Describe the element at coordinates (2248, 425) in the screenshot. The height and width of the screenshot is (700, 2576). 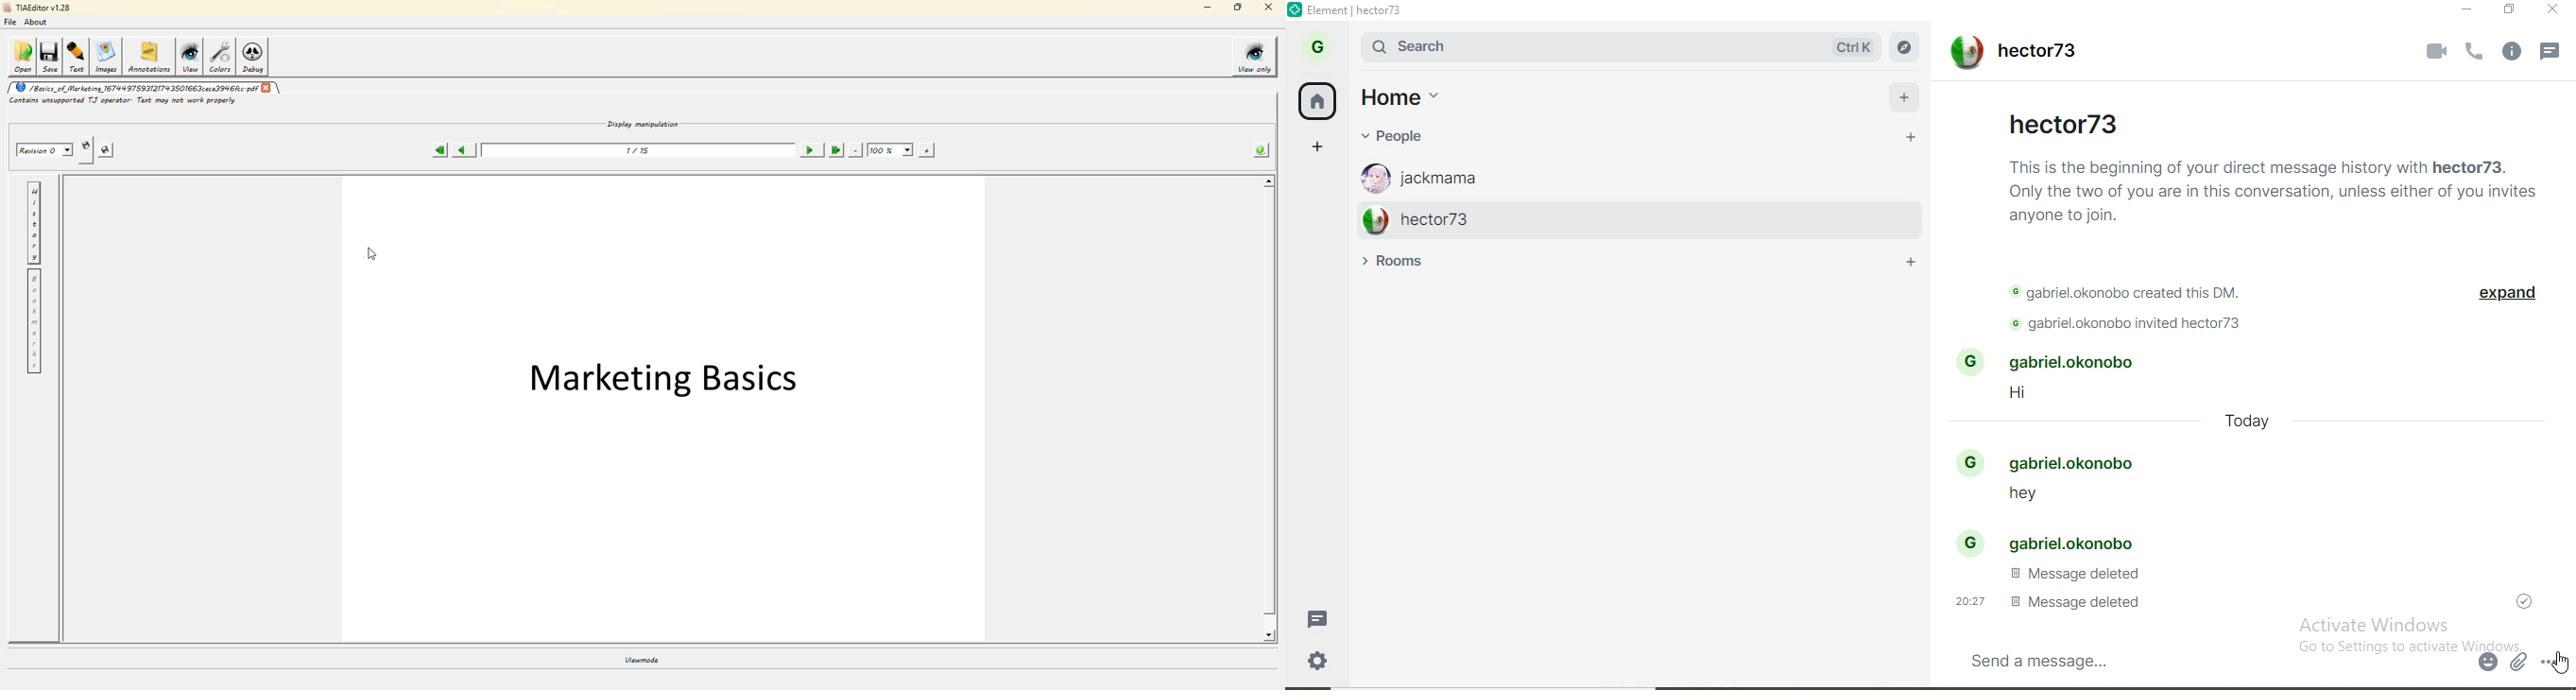
I see `today` at that location.